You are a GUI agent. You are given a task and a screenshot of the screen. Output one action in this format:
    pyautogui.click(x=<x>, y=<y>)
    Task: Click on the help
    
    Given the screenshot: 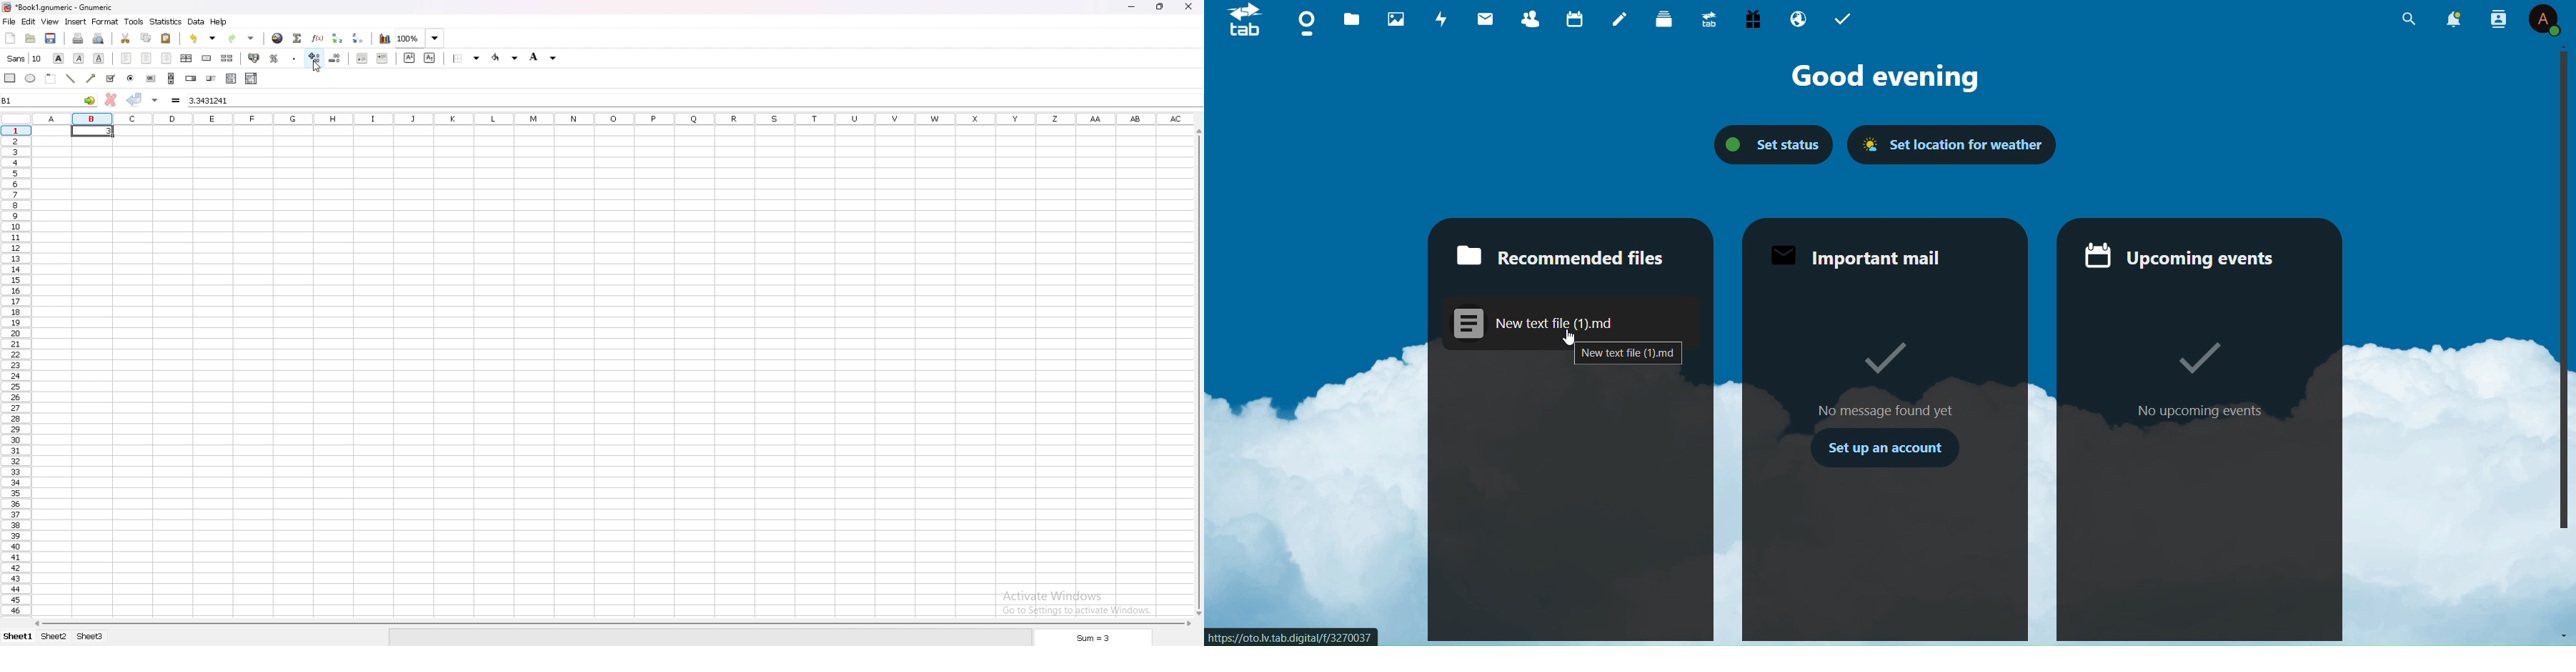 What is the action you would take?
    pyautogui.click(x=220, y=22)
    